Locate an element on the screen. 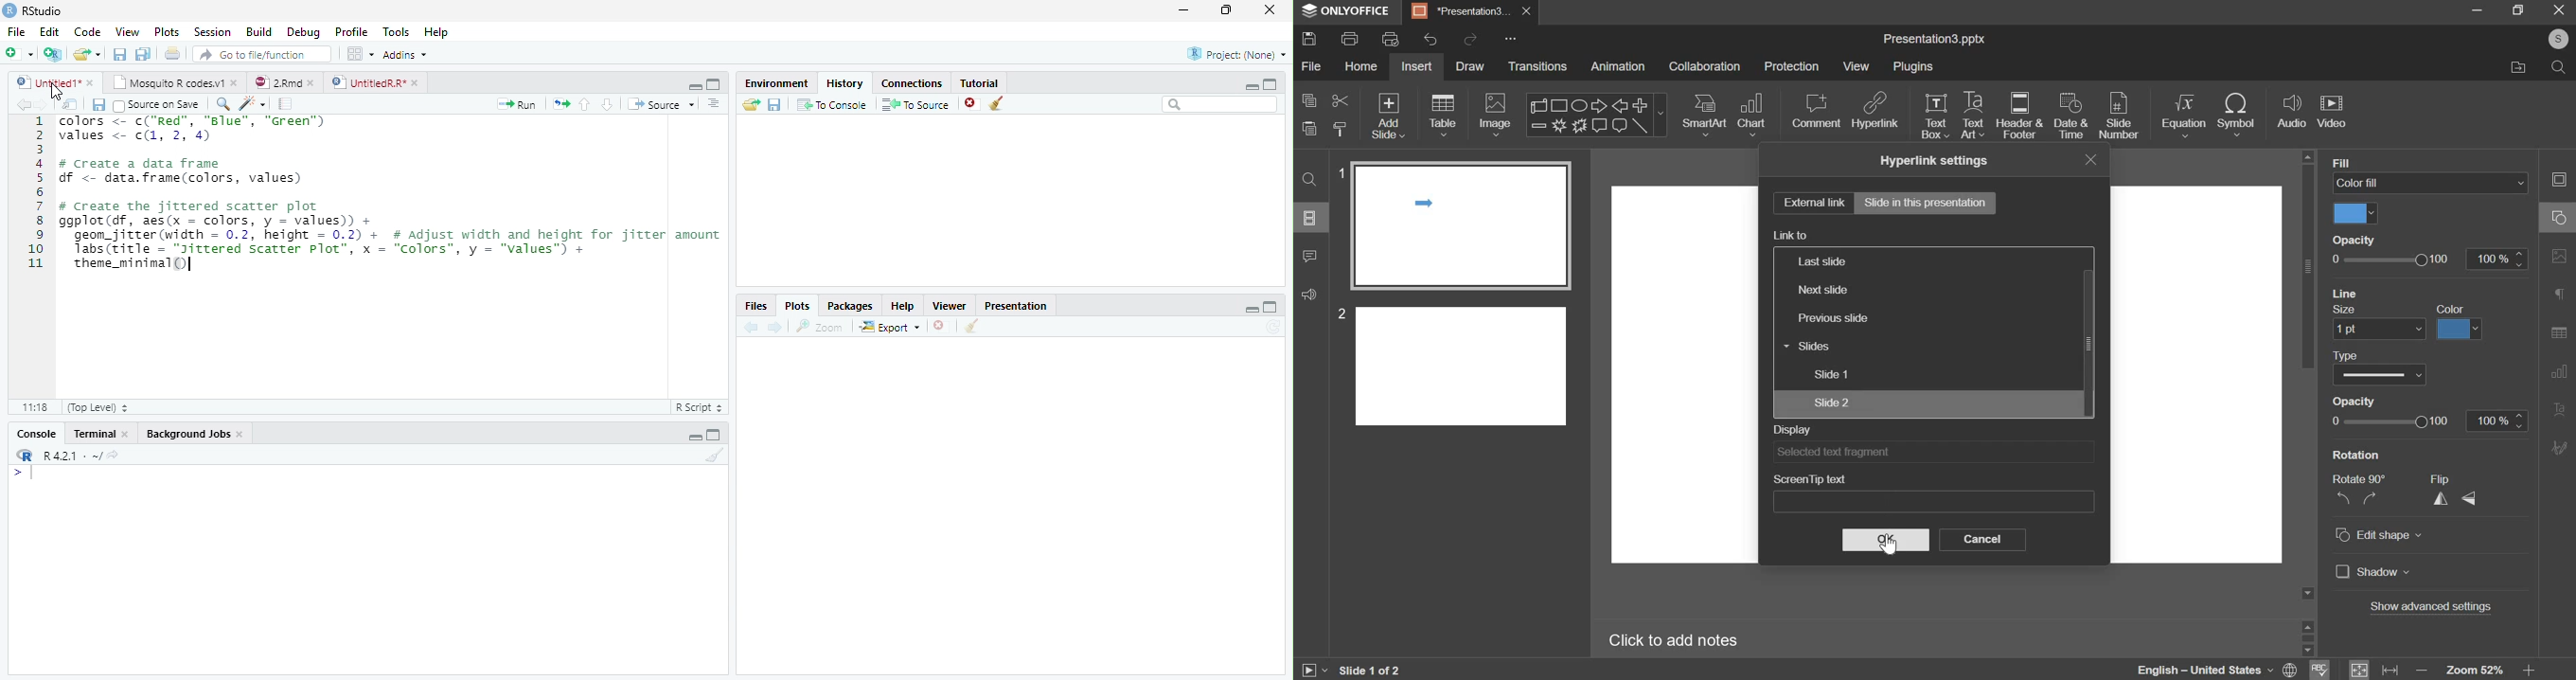 The image size is (2576, 700). opacity is located at coordinates (2352, 401).